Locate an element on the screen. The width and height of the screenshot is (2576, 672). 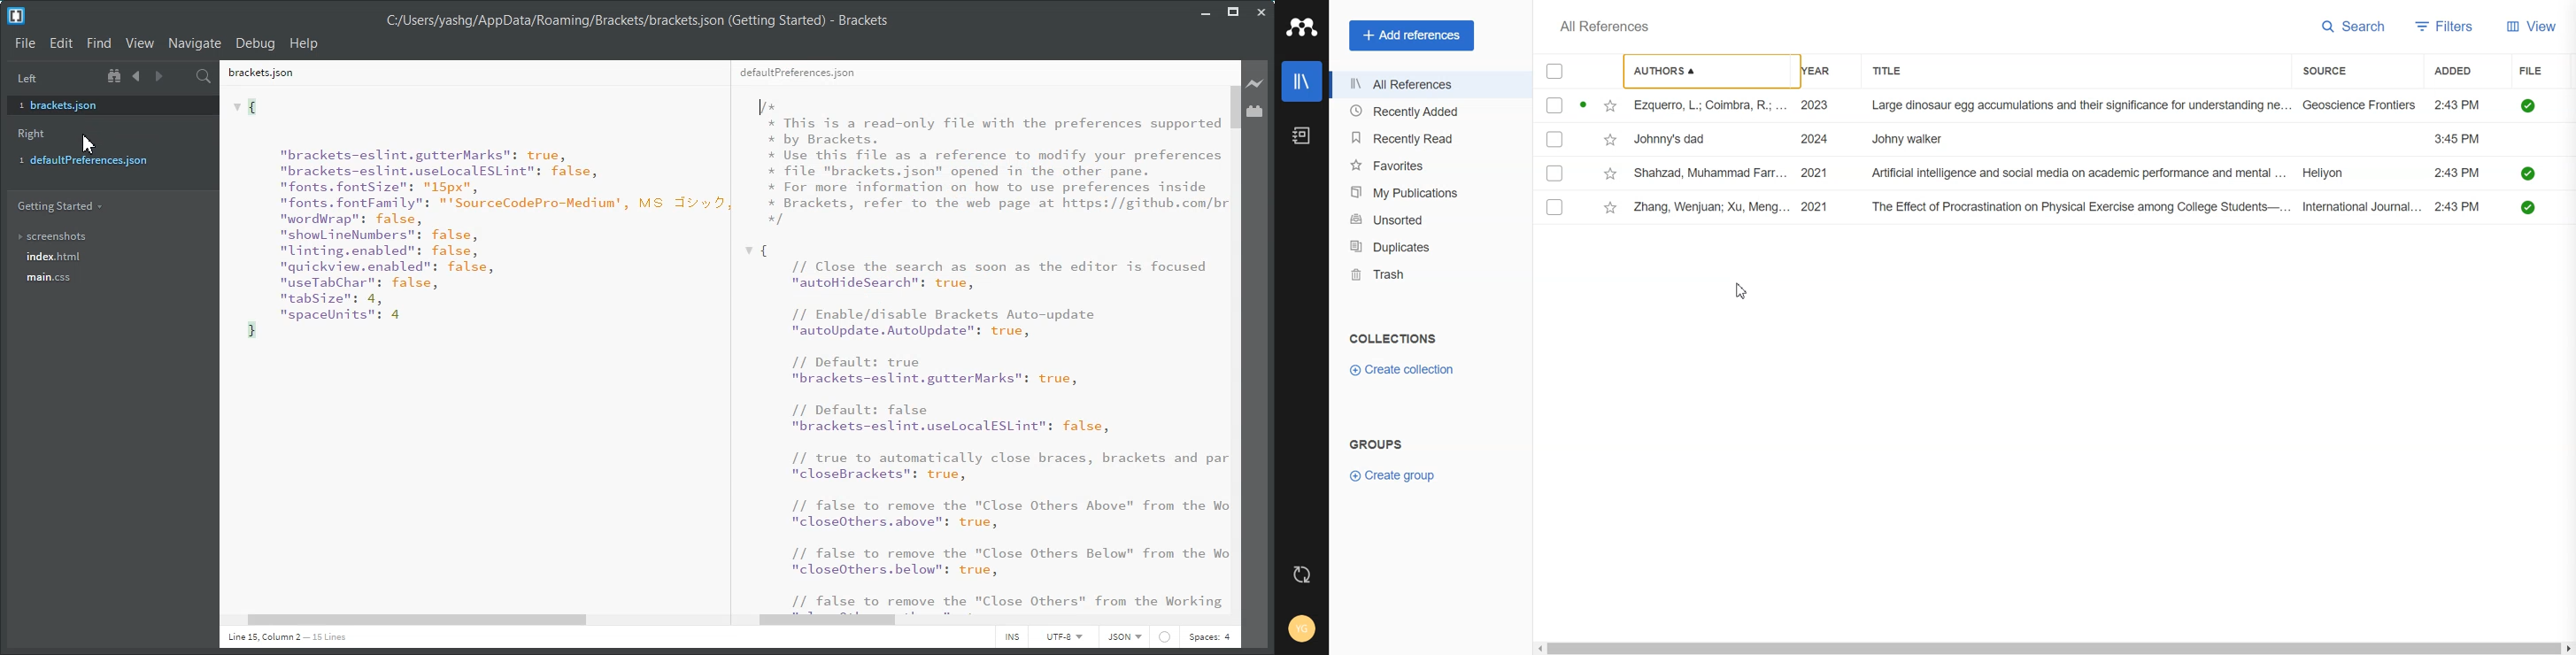
Added is located at coordinates (2463, 70).